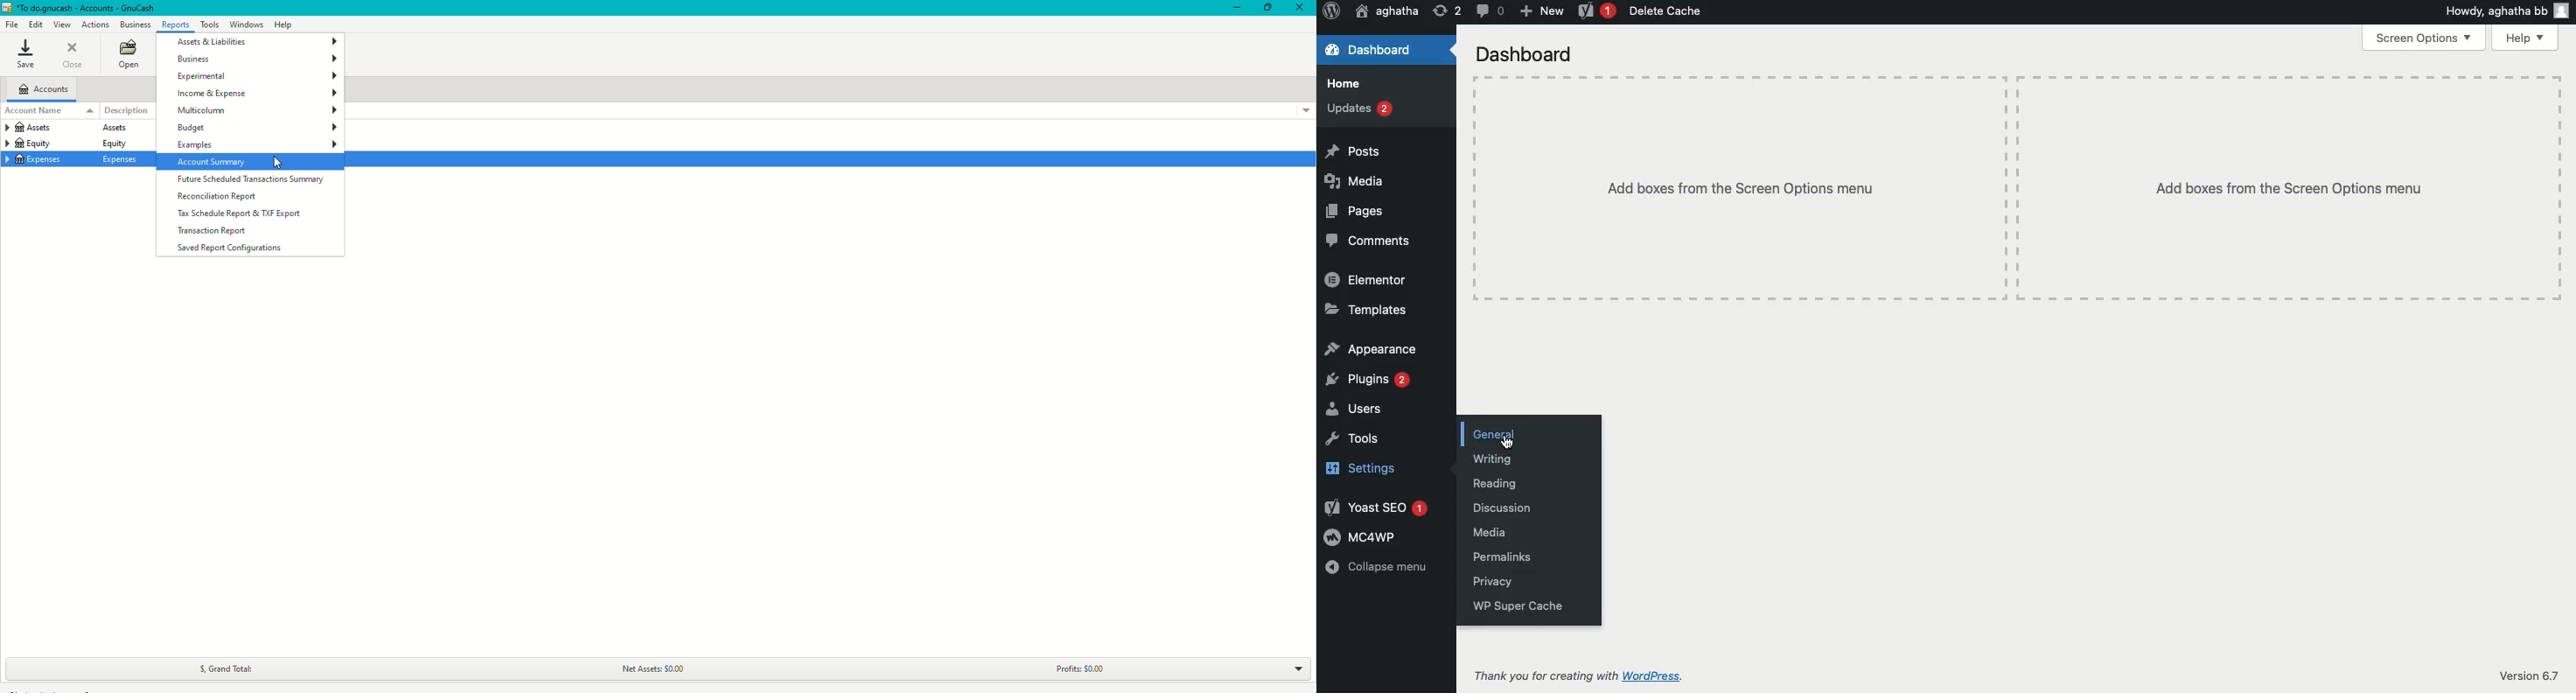 This screenshot has width=2576, height=700. I want to click on Save, so click(23, 55).